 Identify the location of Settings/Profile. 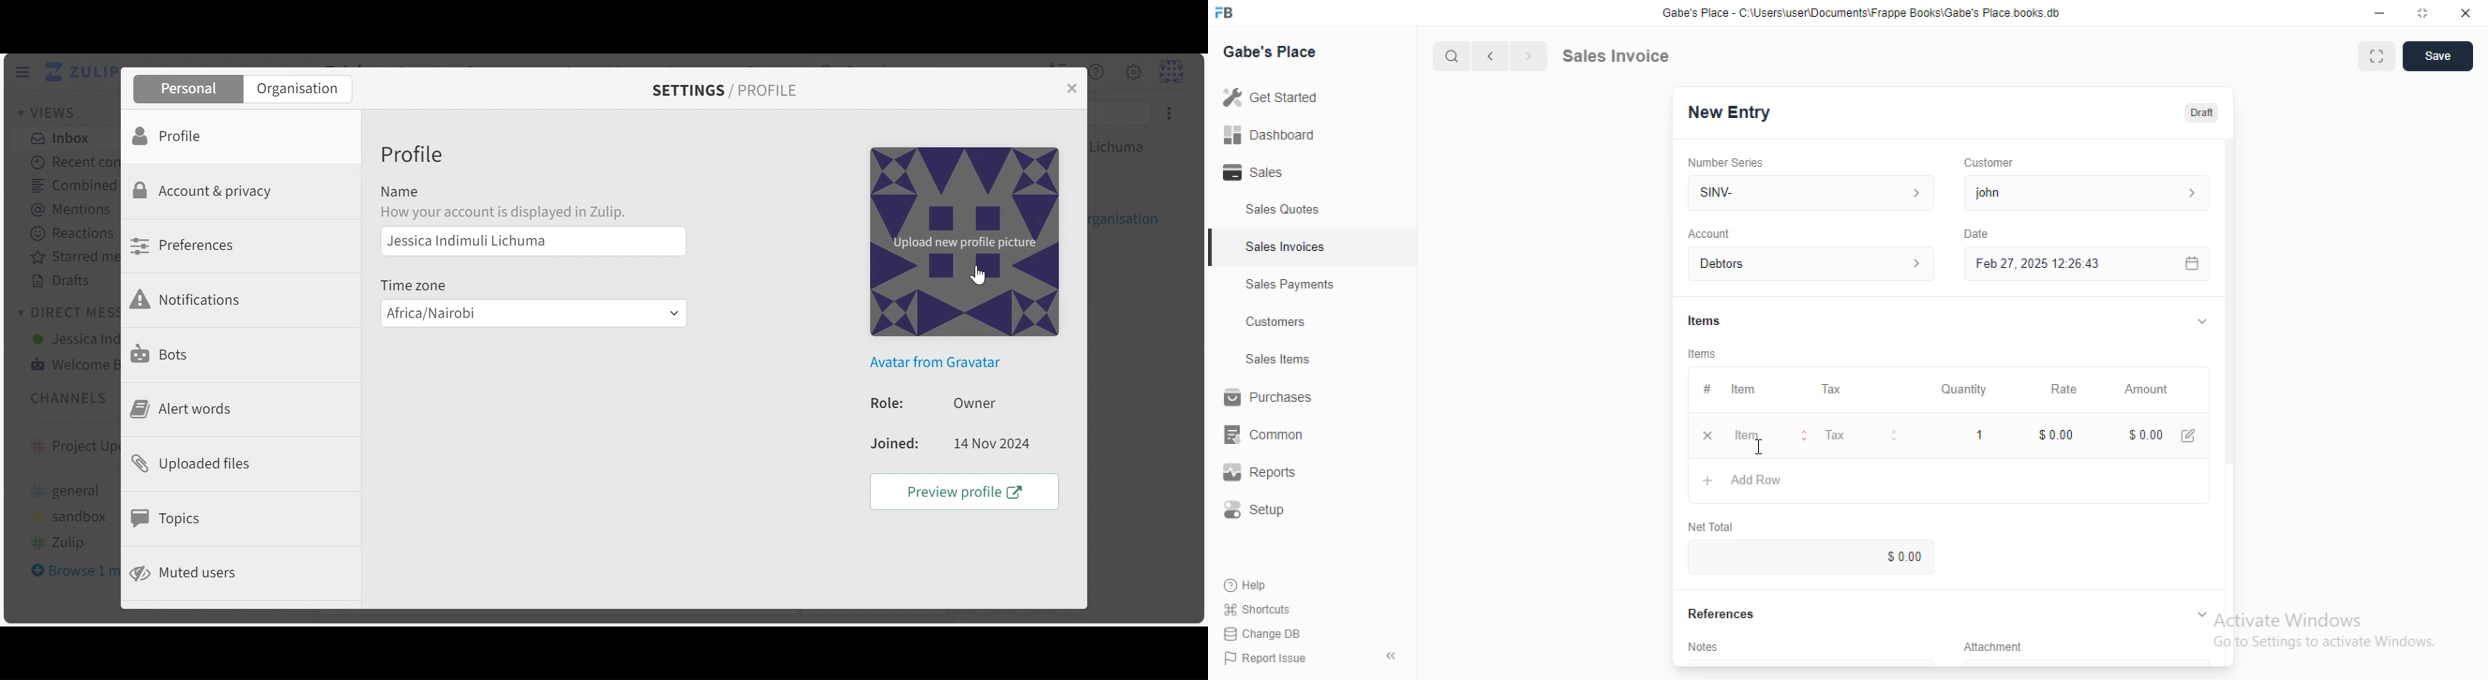
(730, 88).